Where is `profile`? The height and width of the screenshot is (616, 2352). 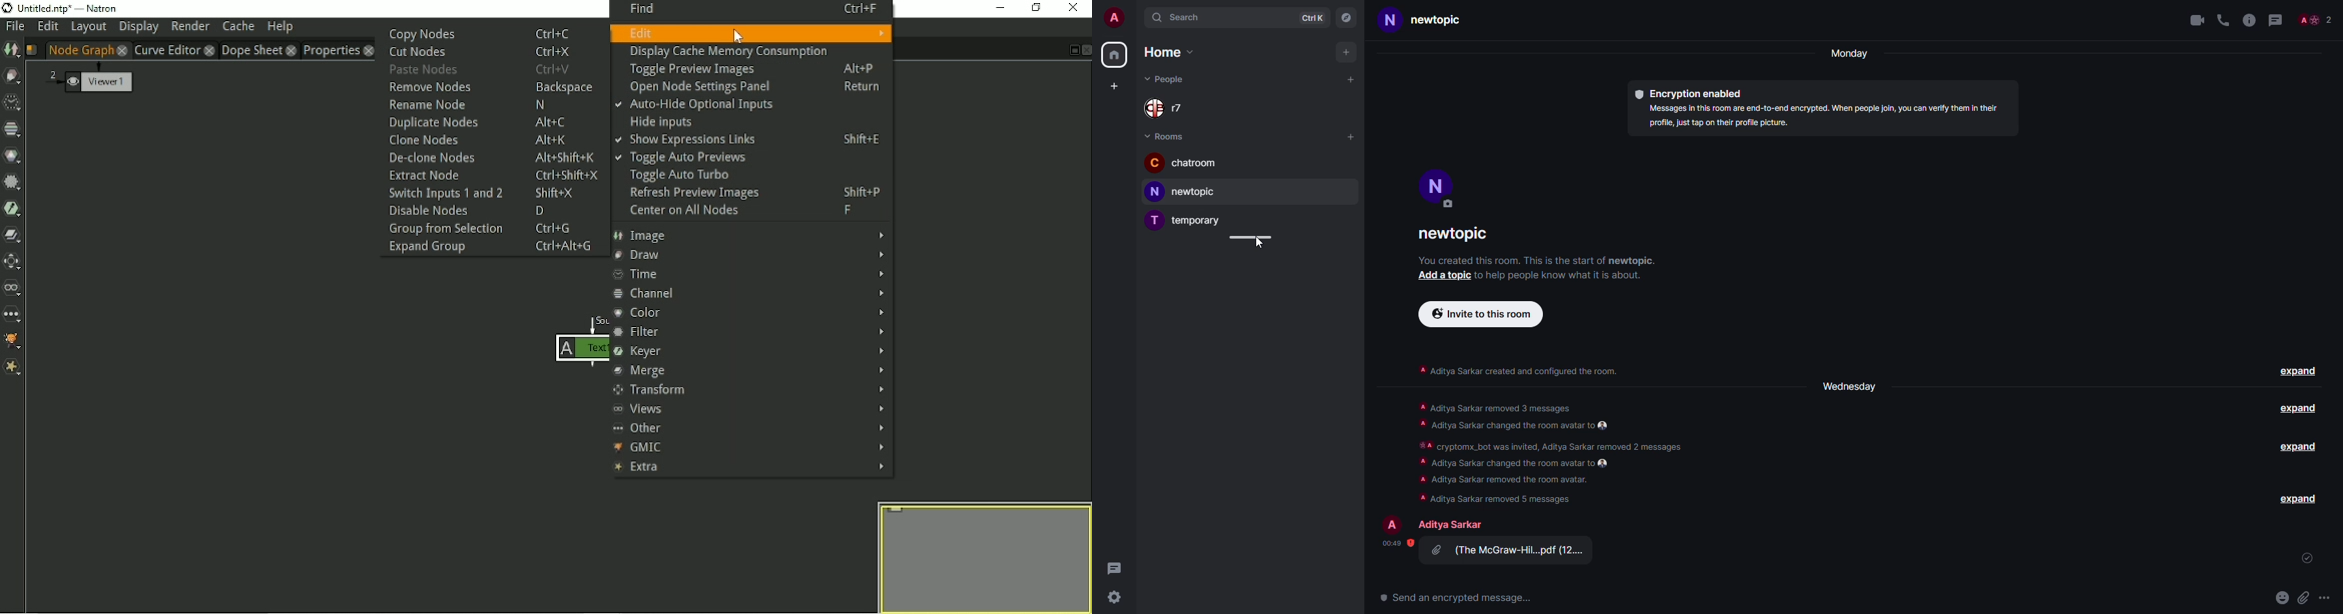
profile is located at coordinates (1437, 188).